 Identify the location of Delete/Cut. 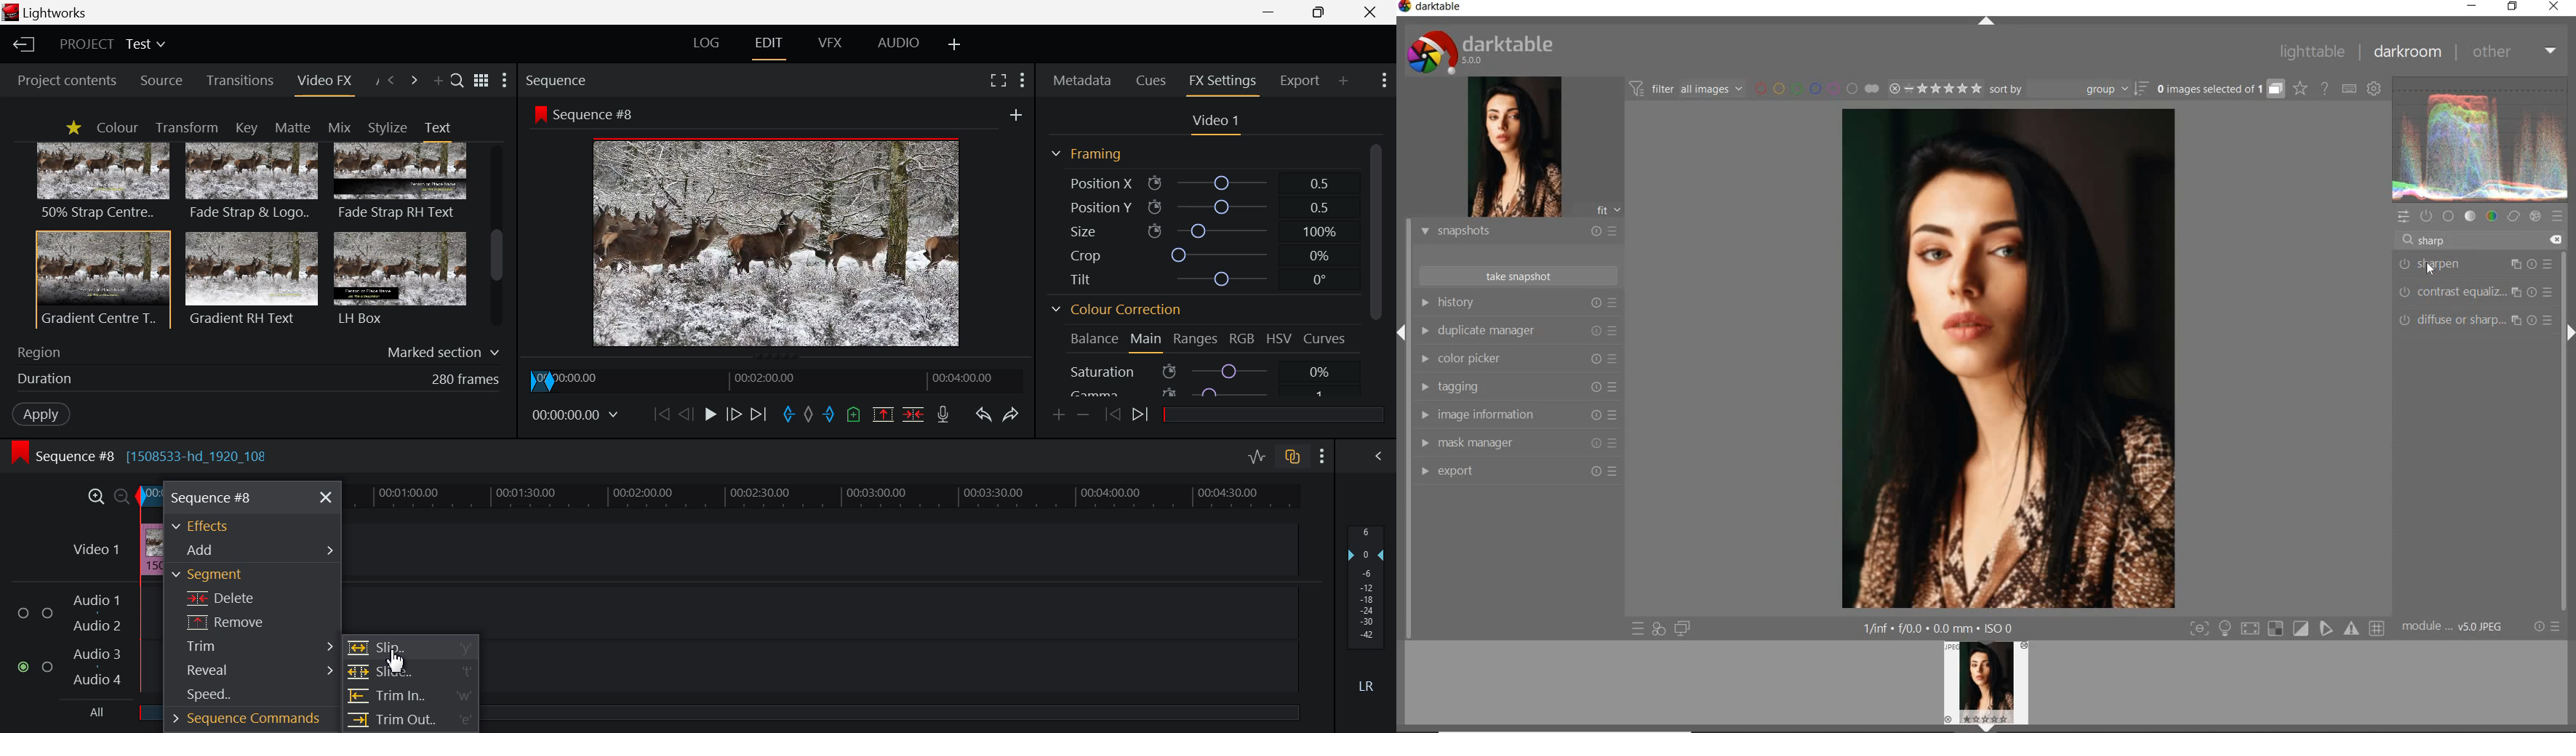
(913, 416).